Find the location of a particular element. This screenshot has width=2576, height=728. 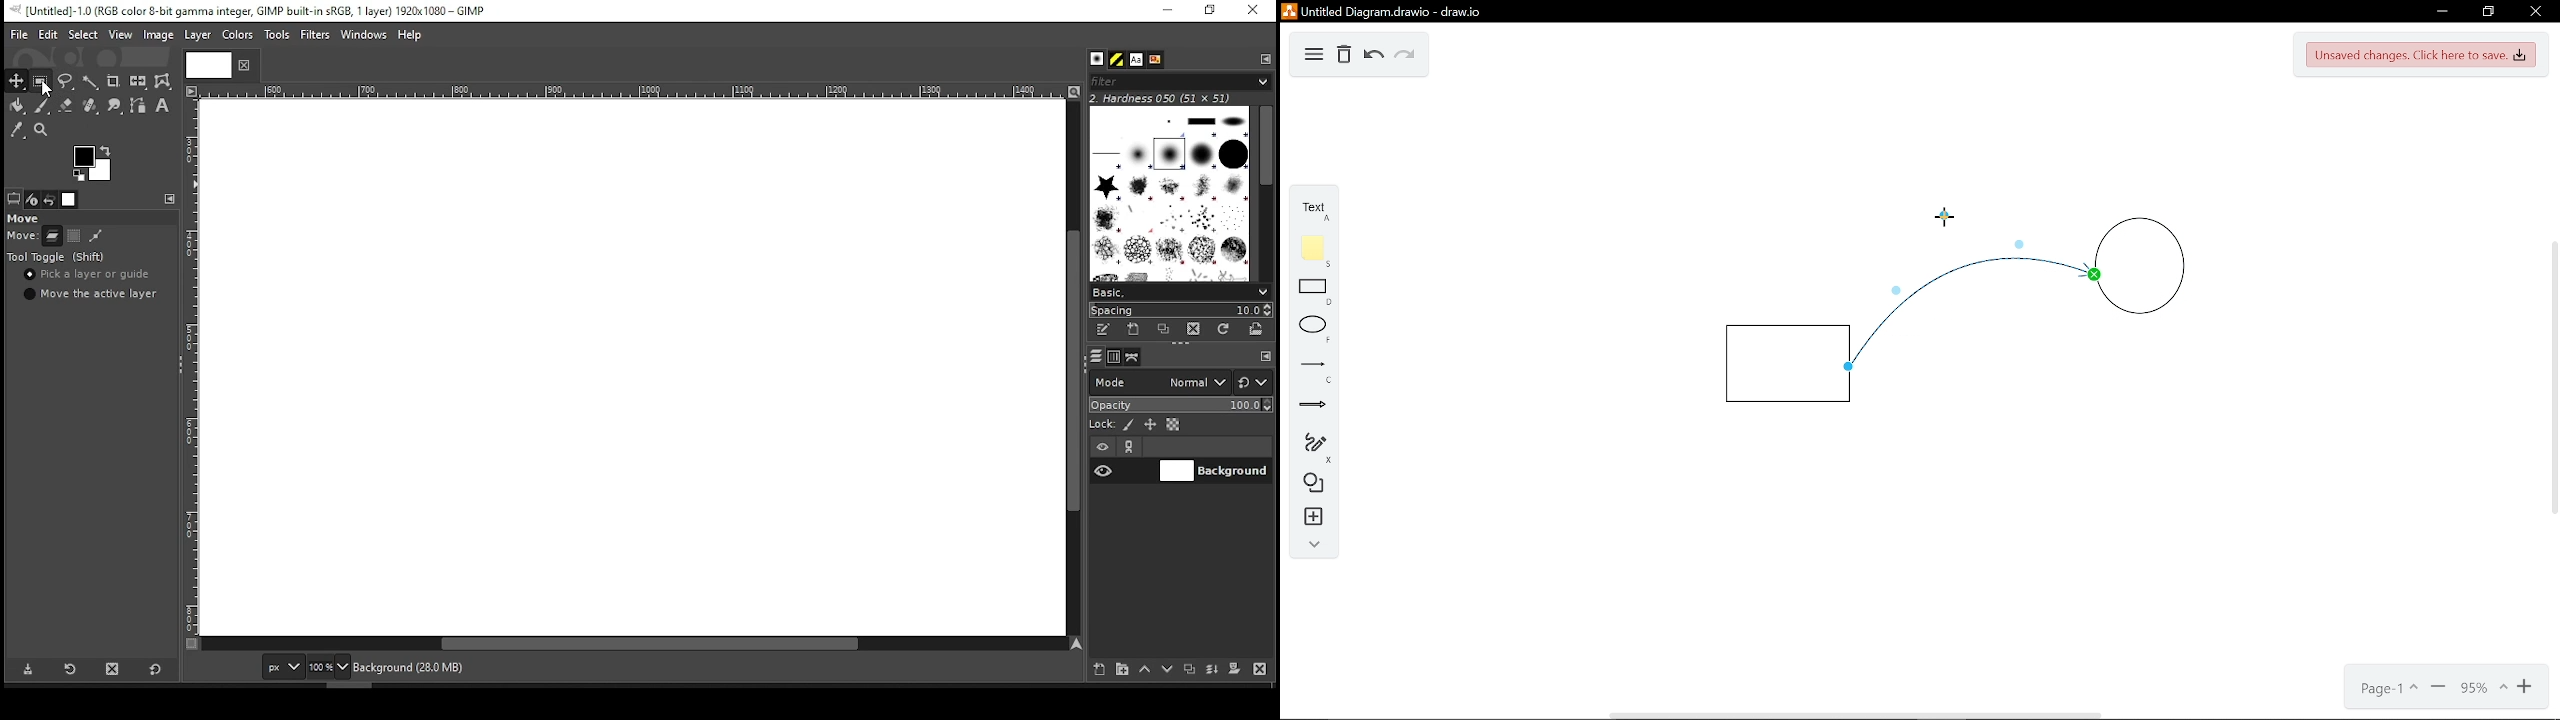

Insert is located at coordinates (1309, 517).